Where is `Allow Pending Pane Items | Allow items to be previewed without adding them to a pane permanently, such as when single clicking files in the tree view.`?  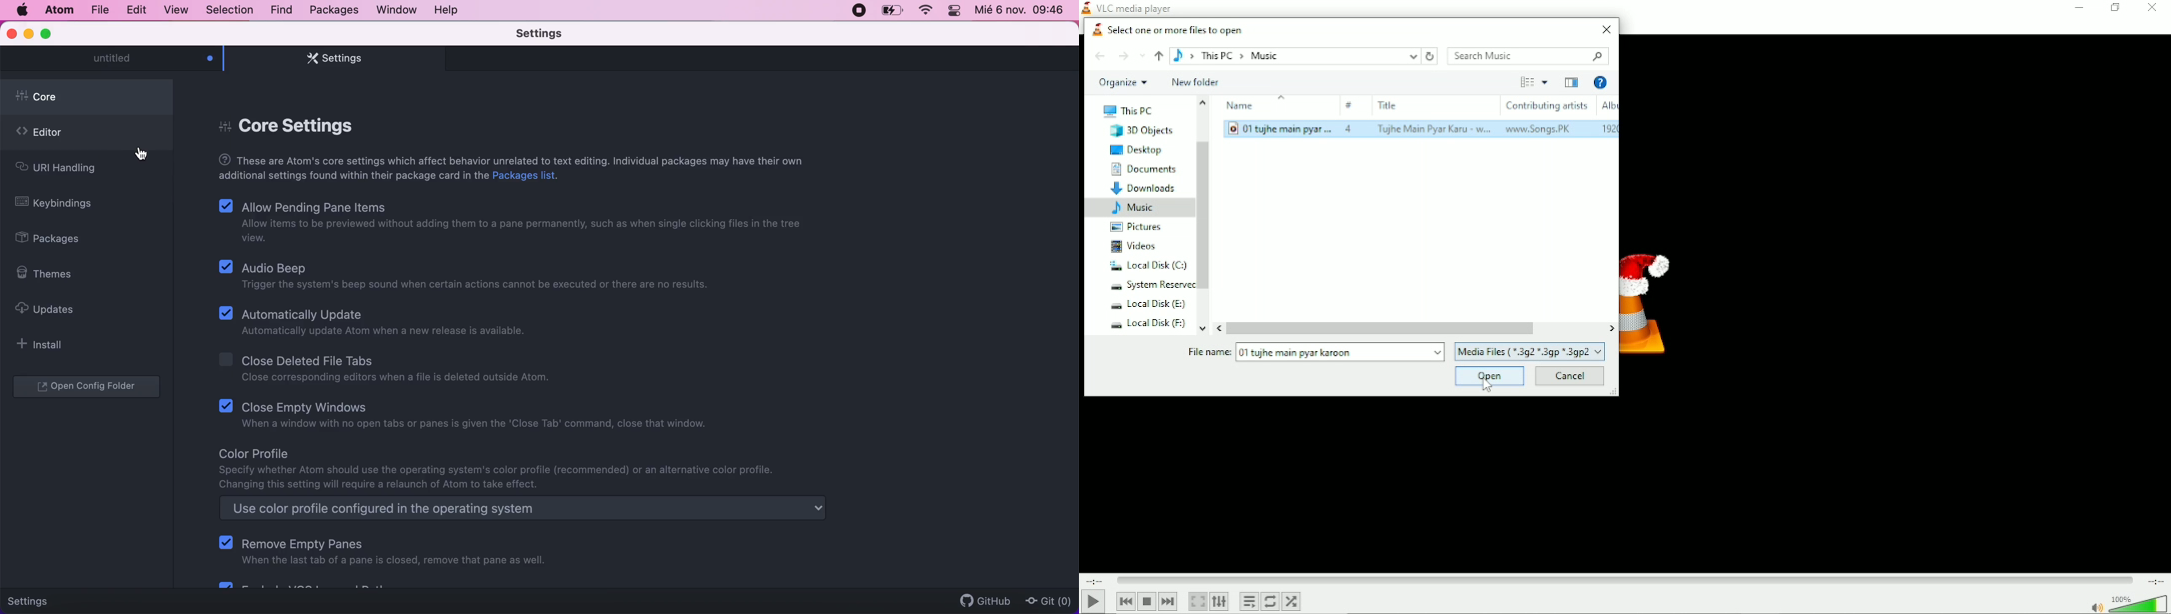
Allow Pending Pane Items | Allow items to be previewed without adding them to a pane permanently, such as when single clicking files in the tree view. is located at coordinates (525, 223).